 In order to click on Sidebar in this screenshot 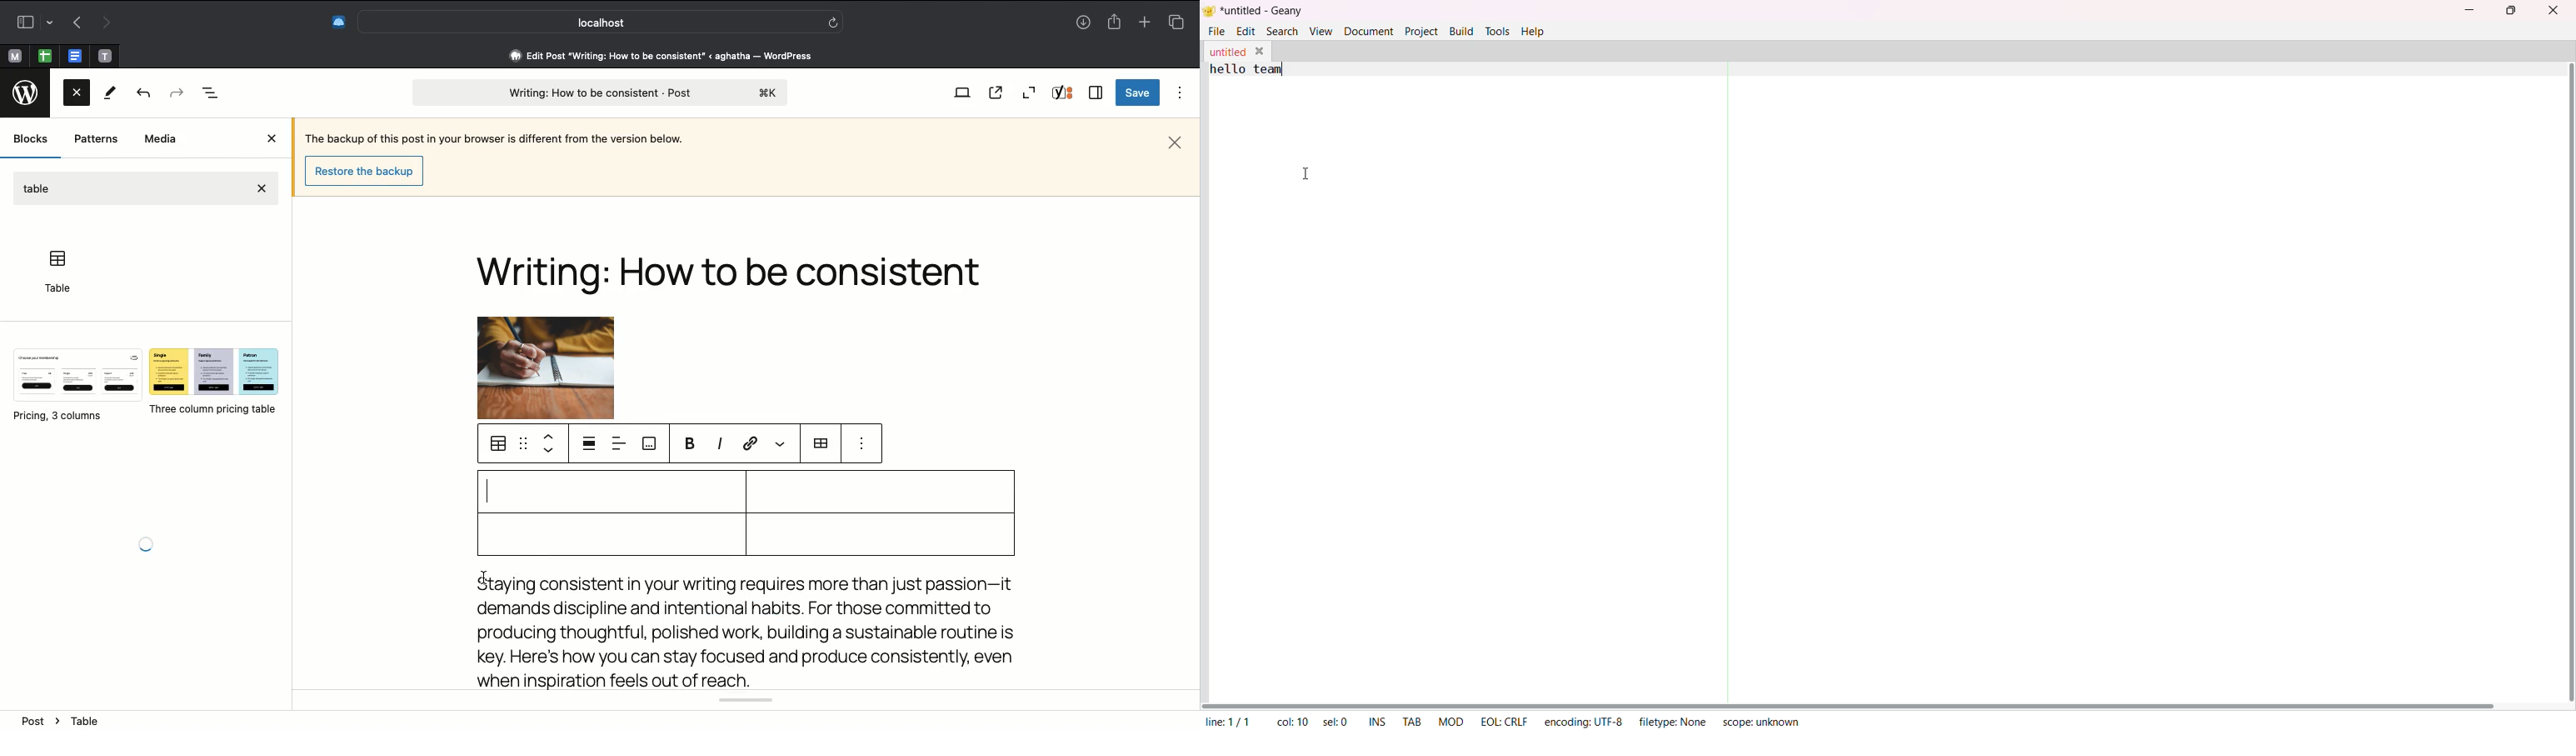, I will do `click(31, 22)`.